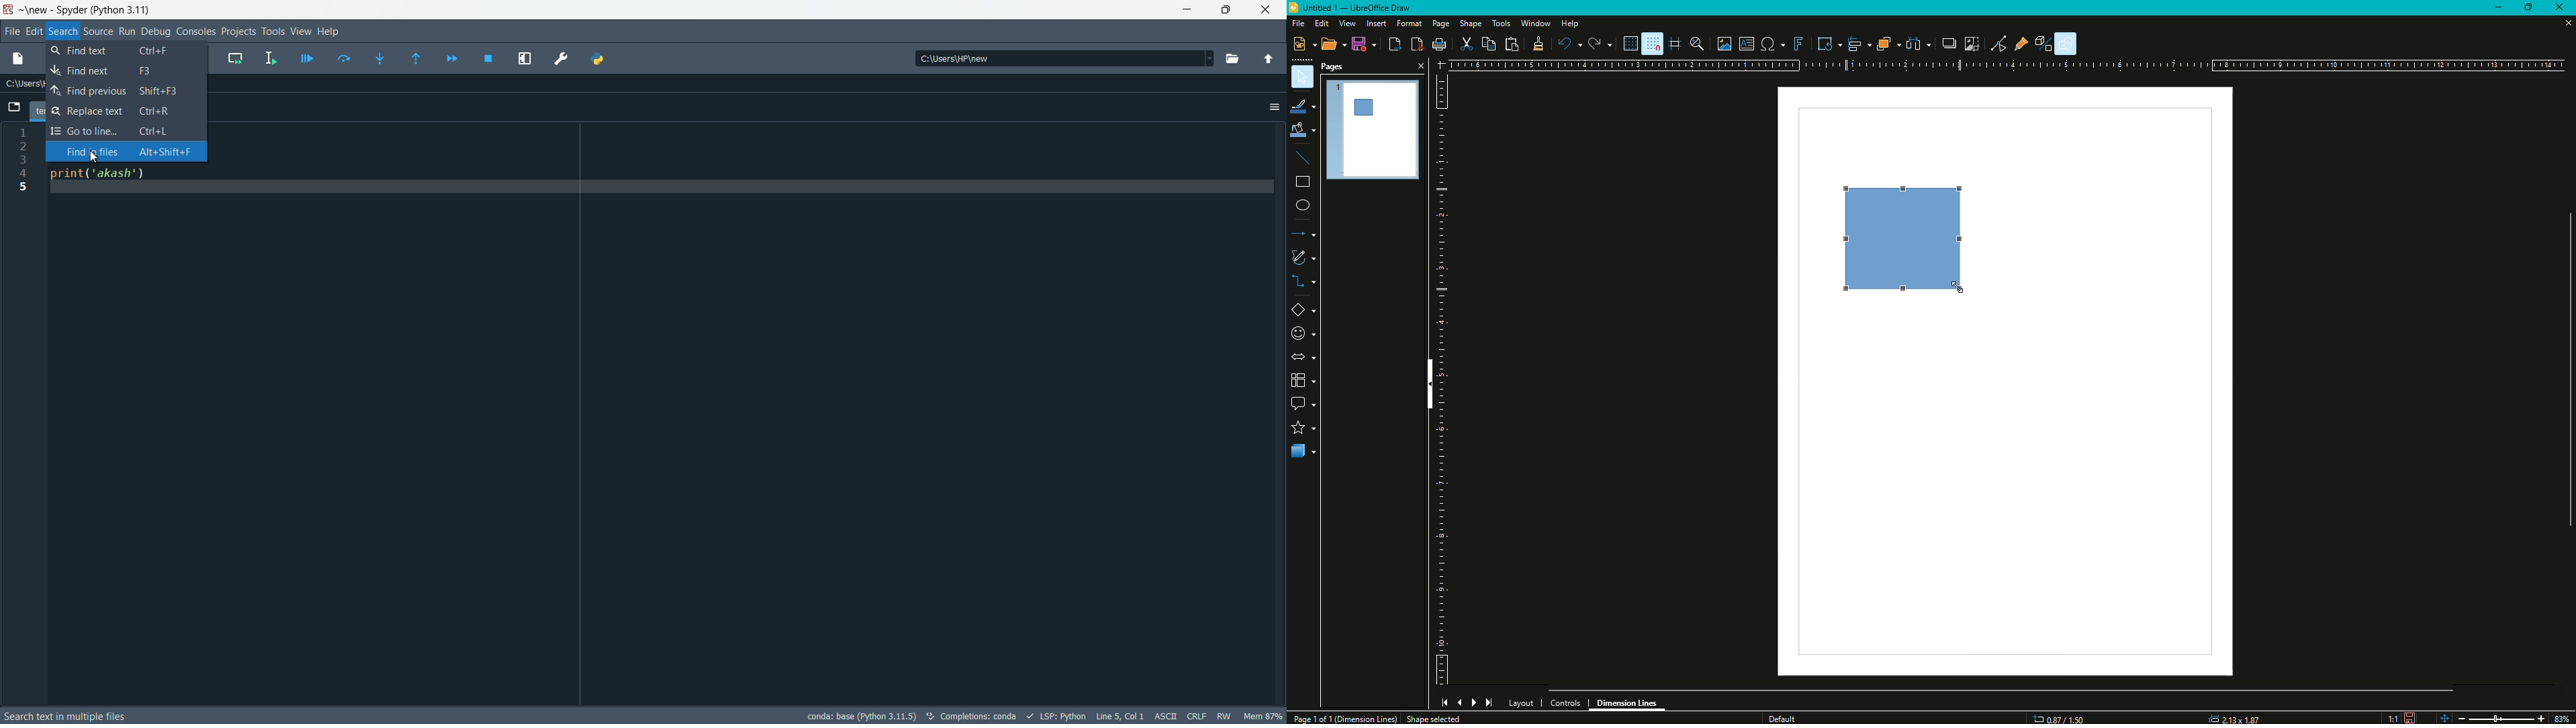  What do you see at coordinates (1303, 357) in the screenshot?
I see `Arrows` at bounding box center [1303, 357].